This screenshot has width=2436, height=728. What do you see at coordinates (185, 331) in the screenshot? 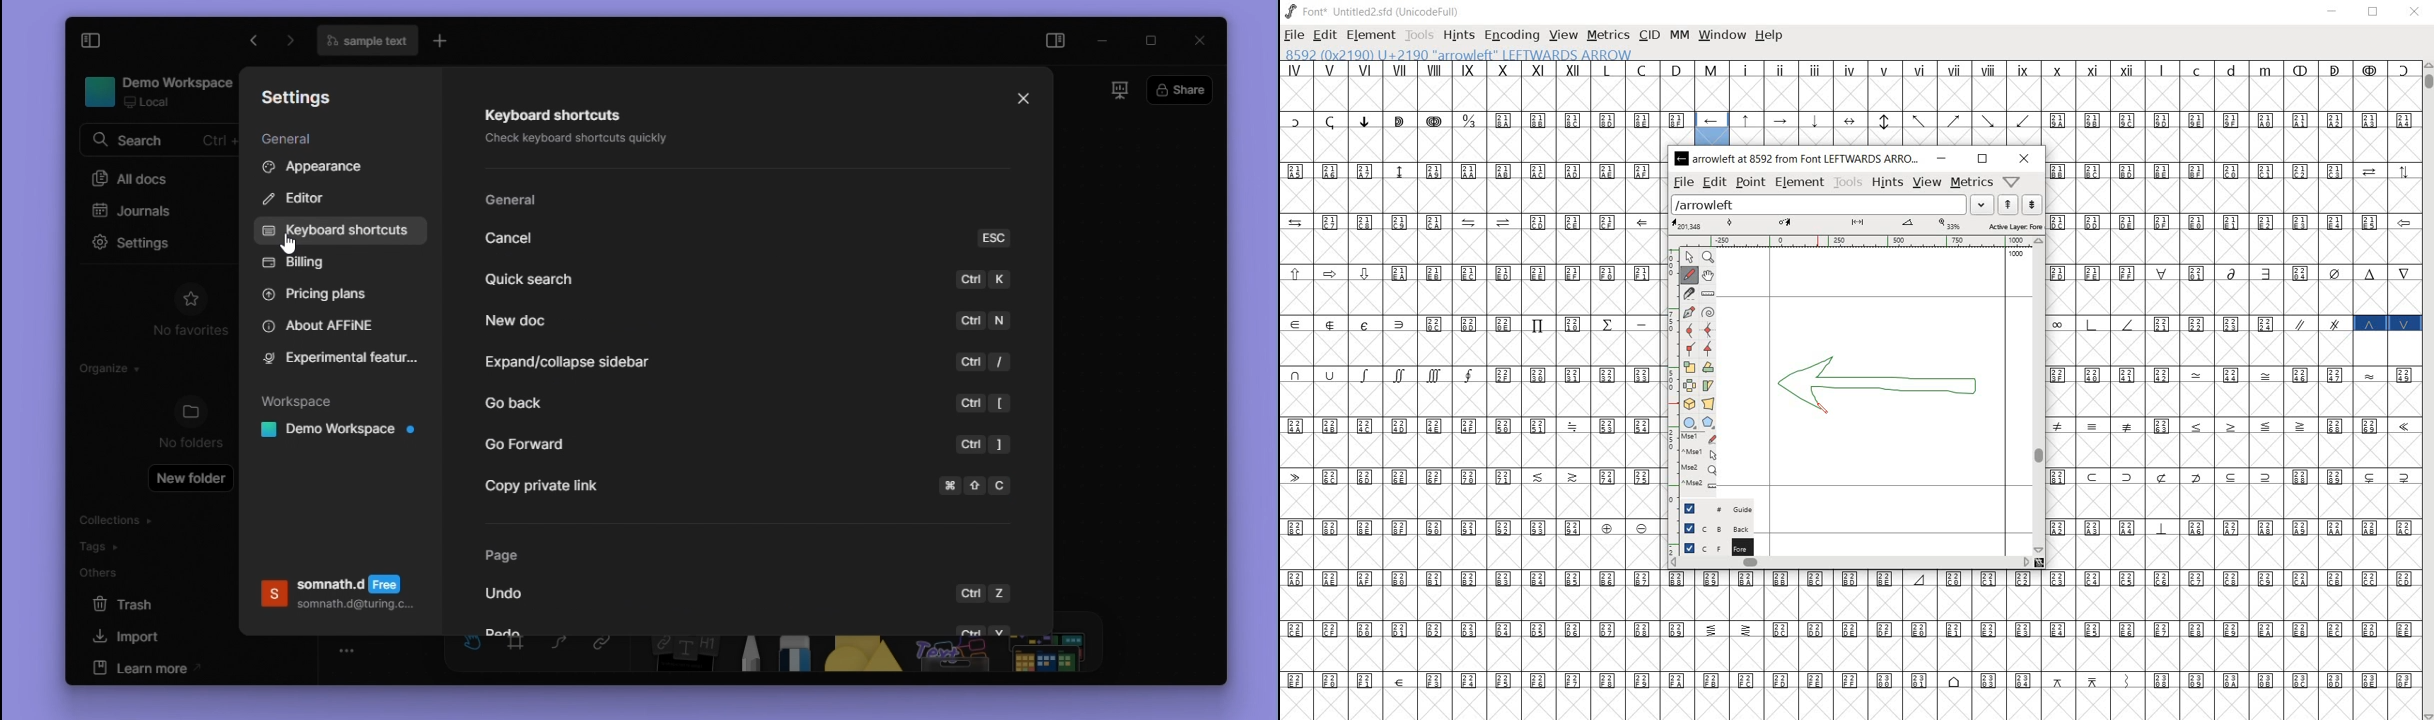
I see `no favorites` at bounding box center [185, 331].